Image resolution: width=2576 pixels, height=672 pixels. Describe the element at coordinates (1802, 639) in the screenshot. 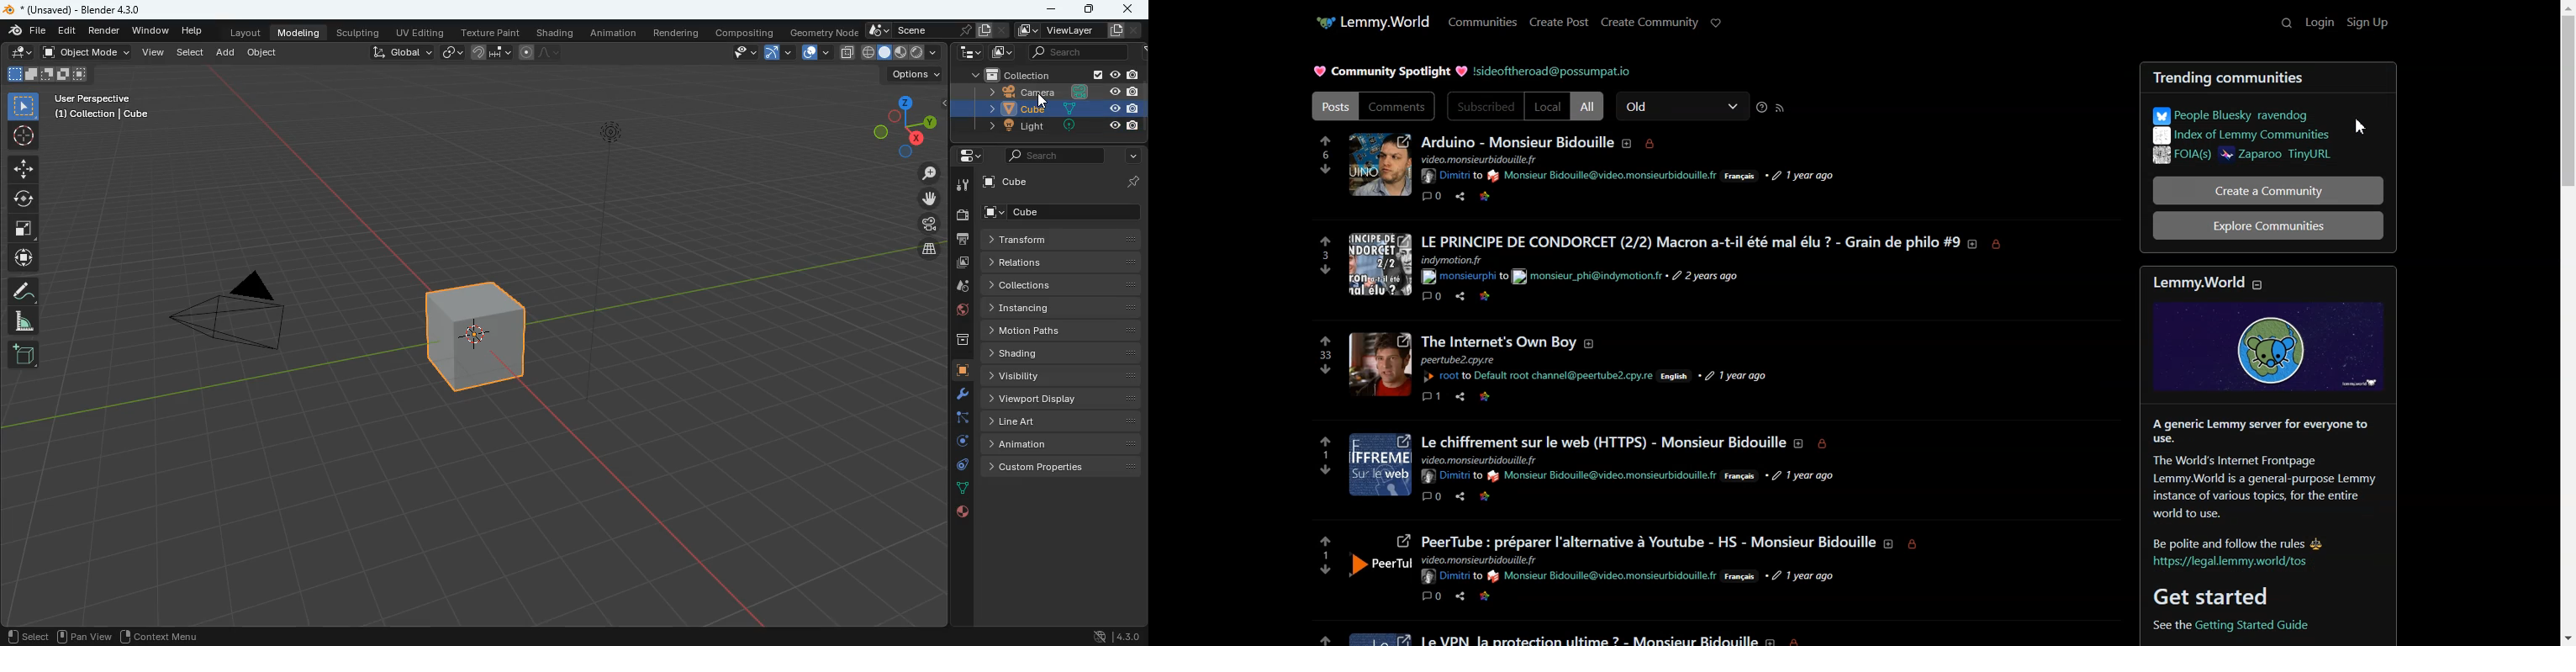

I see `locked` at that location.